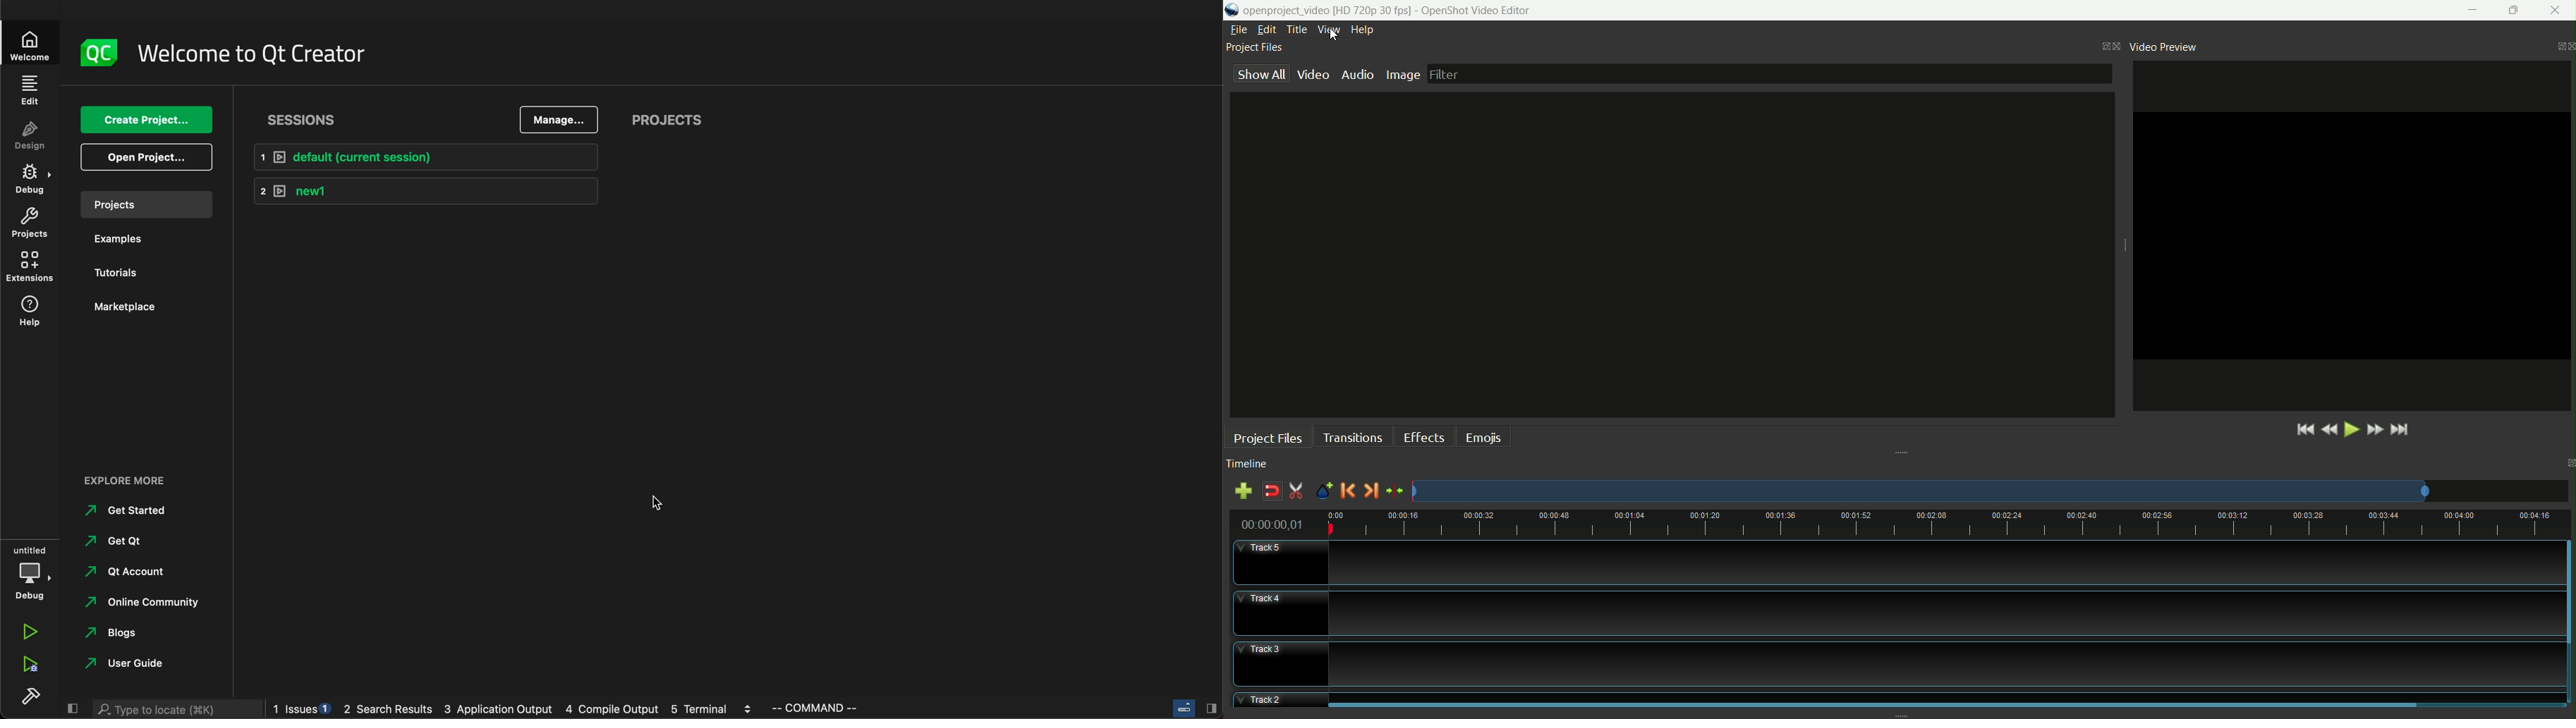  What do you see at coordinates (1193, 708) in the screenshot?
I see `close slide bar` at bounding box center [1193, 708].